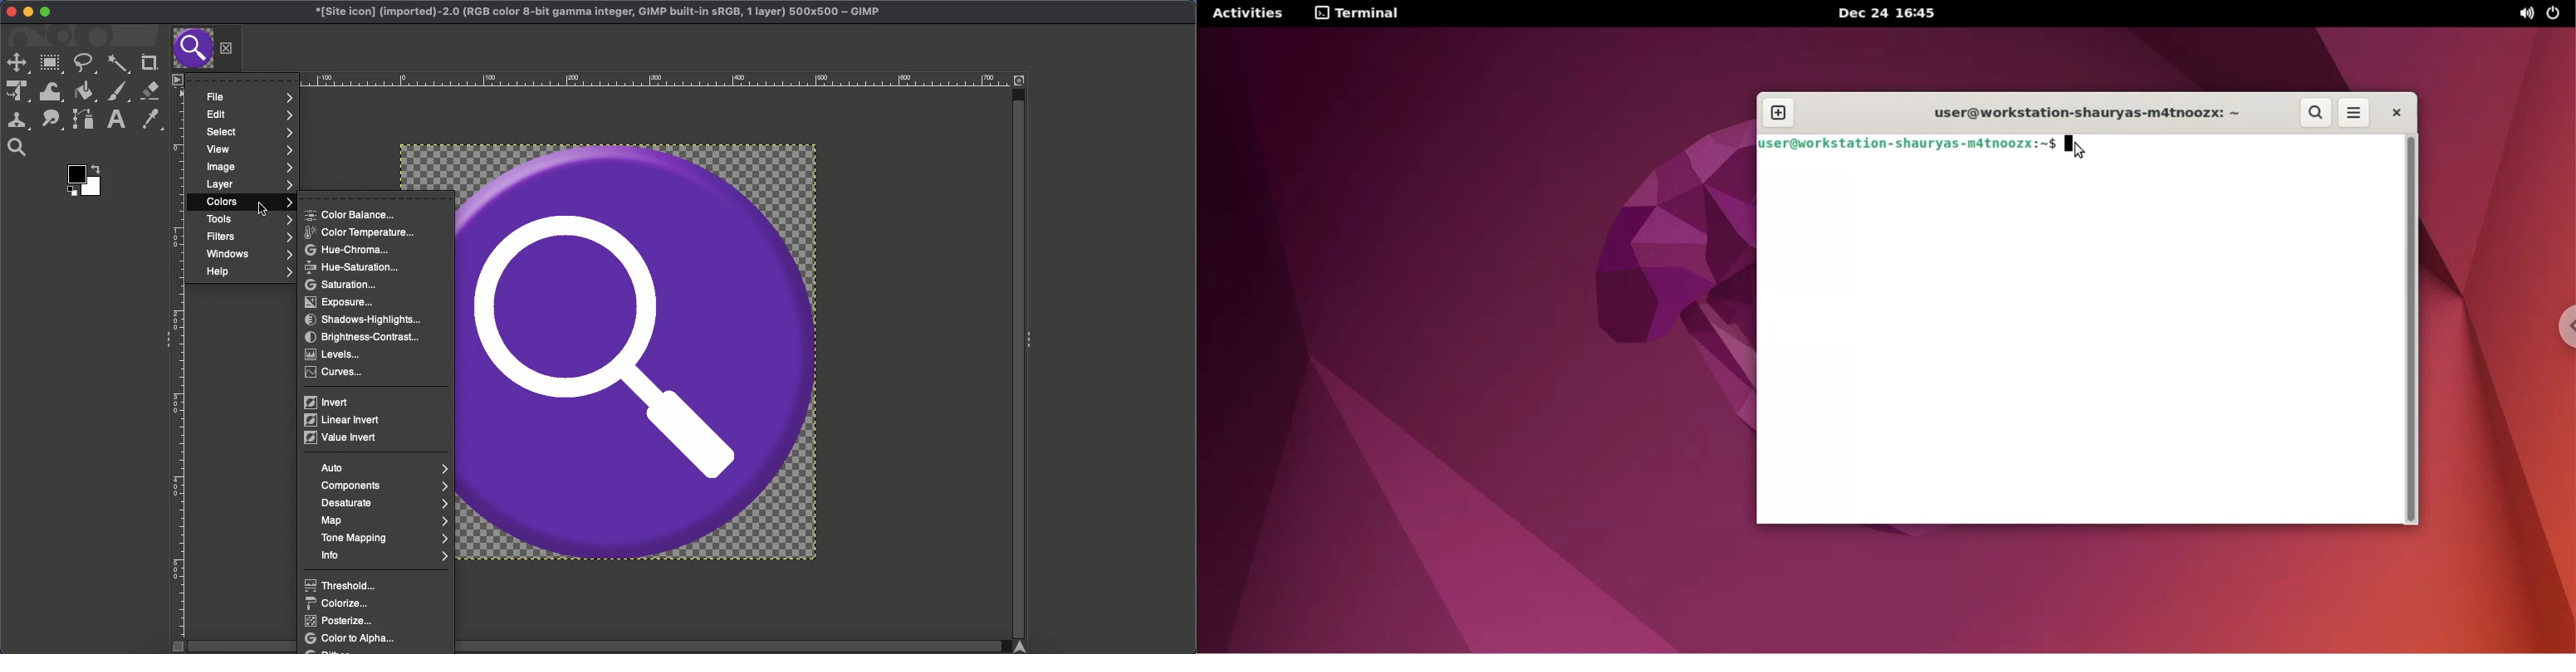  What do you see at coordinates (16, 147) in the screenshot?
I see `Maginfy` at bounding box center [16, 147].